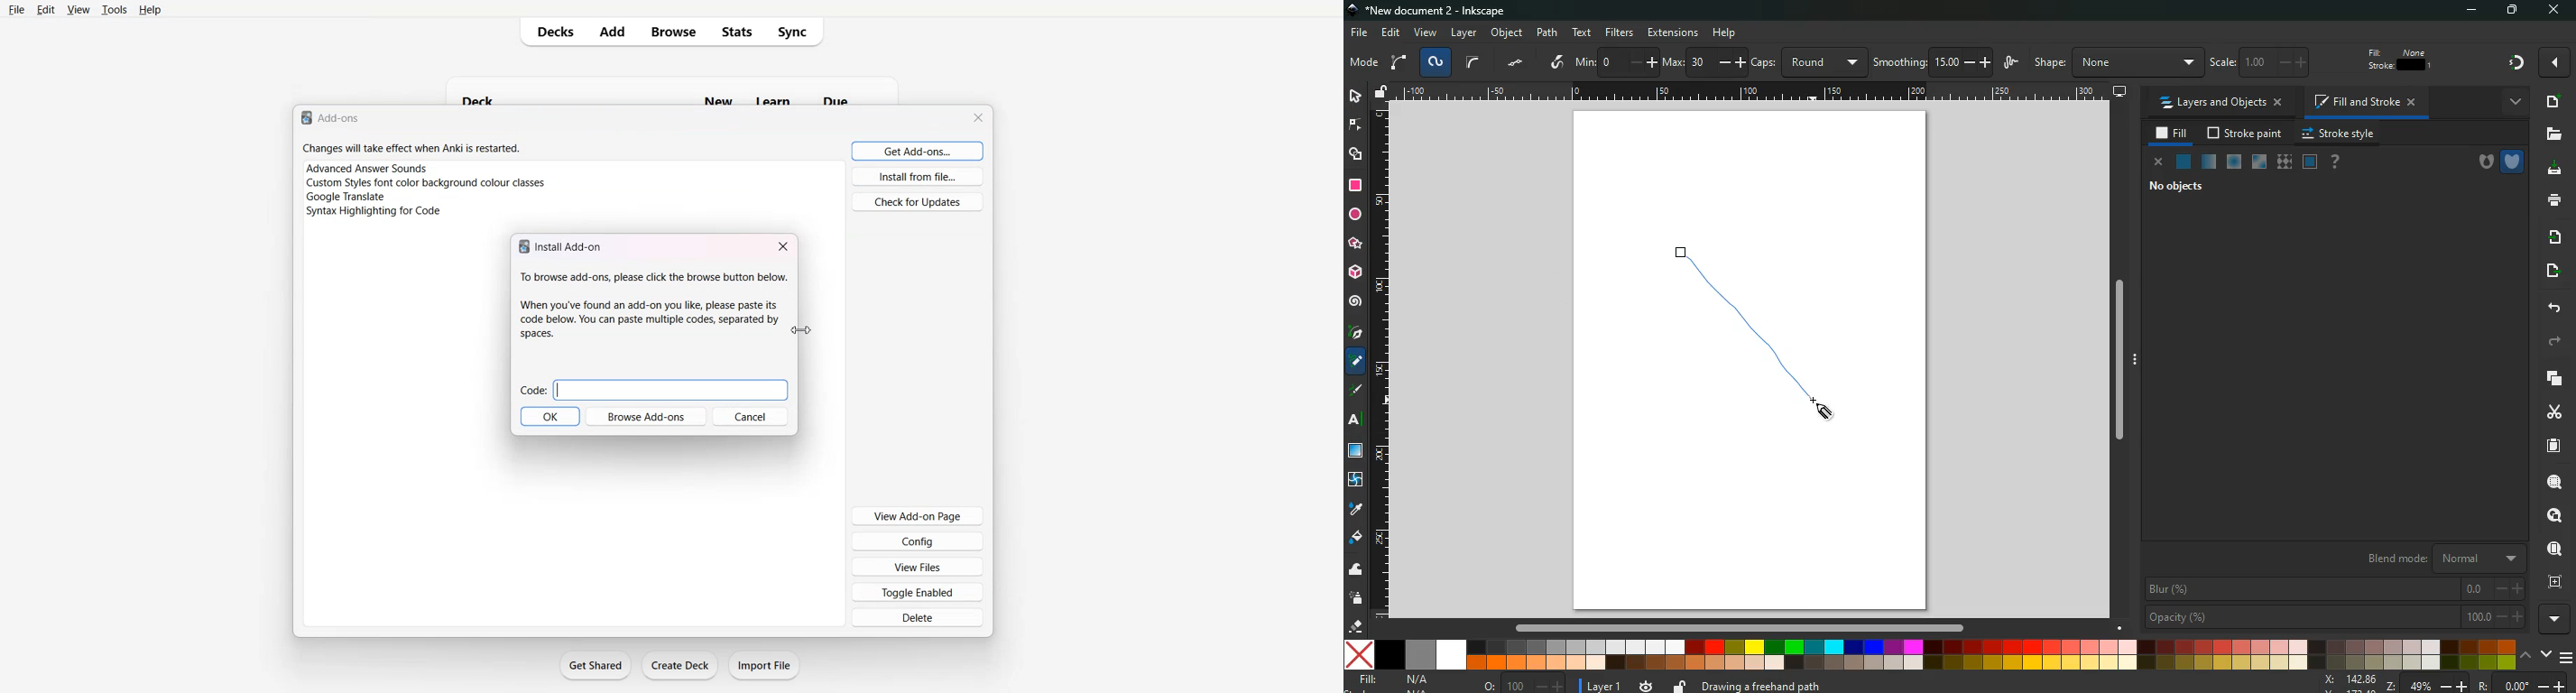 This screenshot has height=700, width=2576. I want to click on Code input bar:, so click(654, 390).